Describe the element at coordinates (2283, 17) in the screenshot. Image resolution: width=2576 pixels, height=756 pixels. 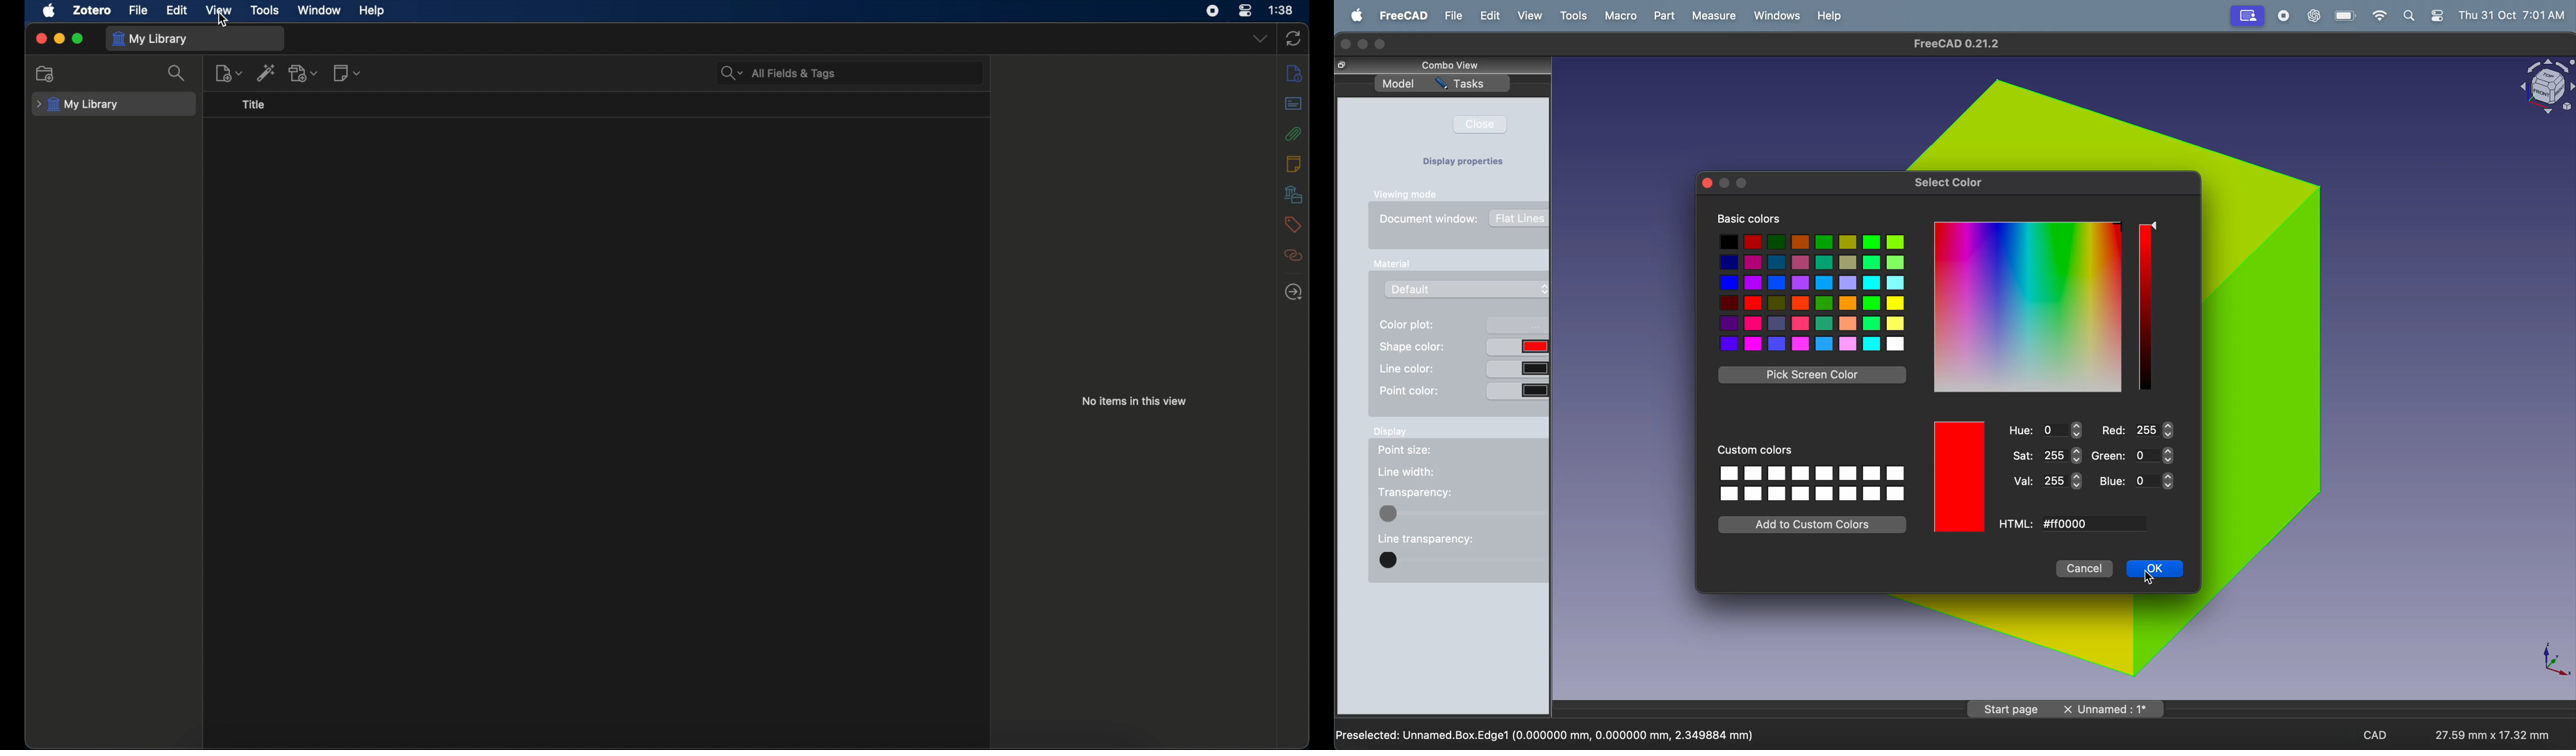
I see `record` at that location.